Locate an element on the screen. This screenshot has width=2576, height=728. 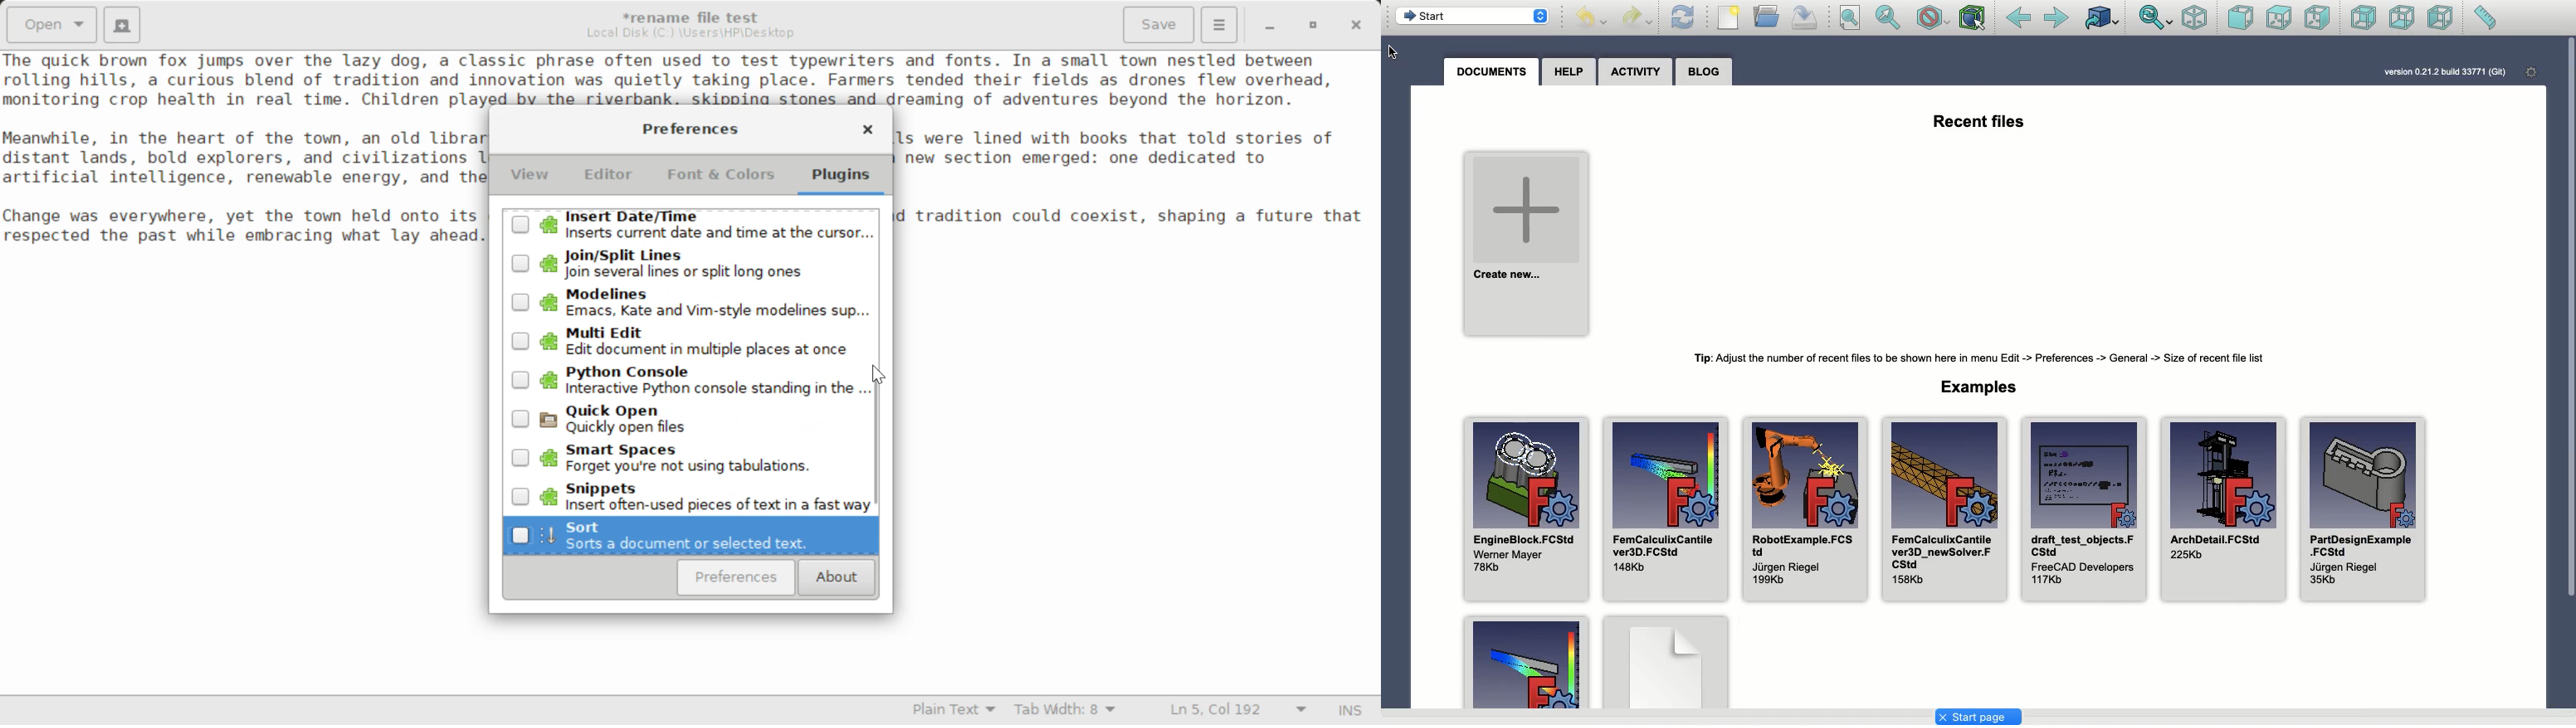
File Name  is located at coordinates (695, 15).